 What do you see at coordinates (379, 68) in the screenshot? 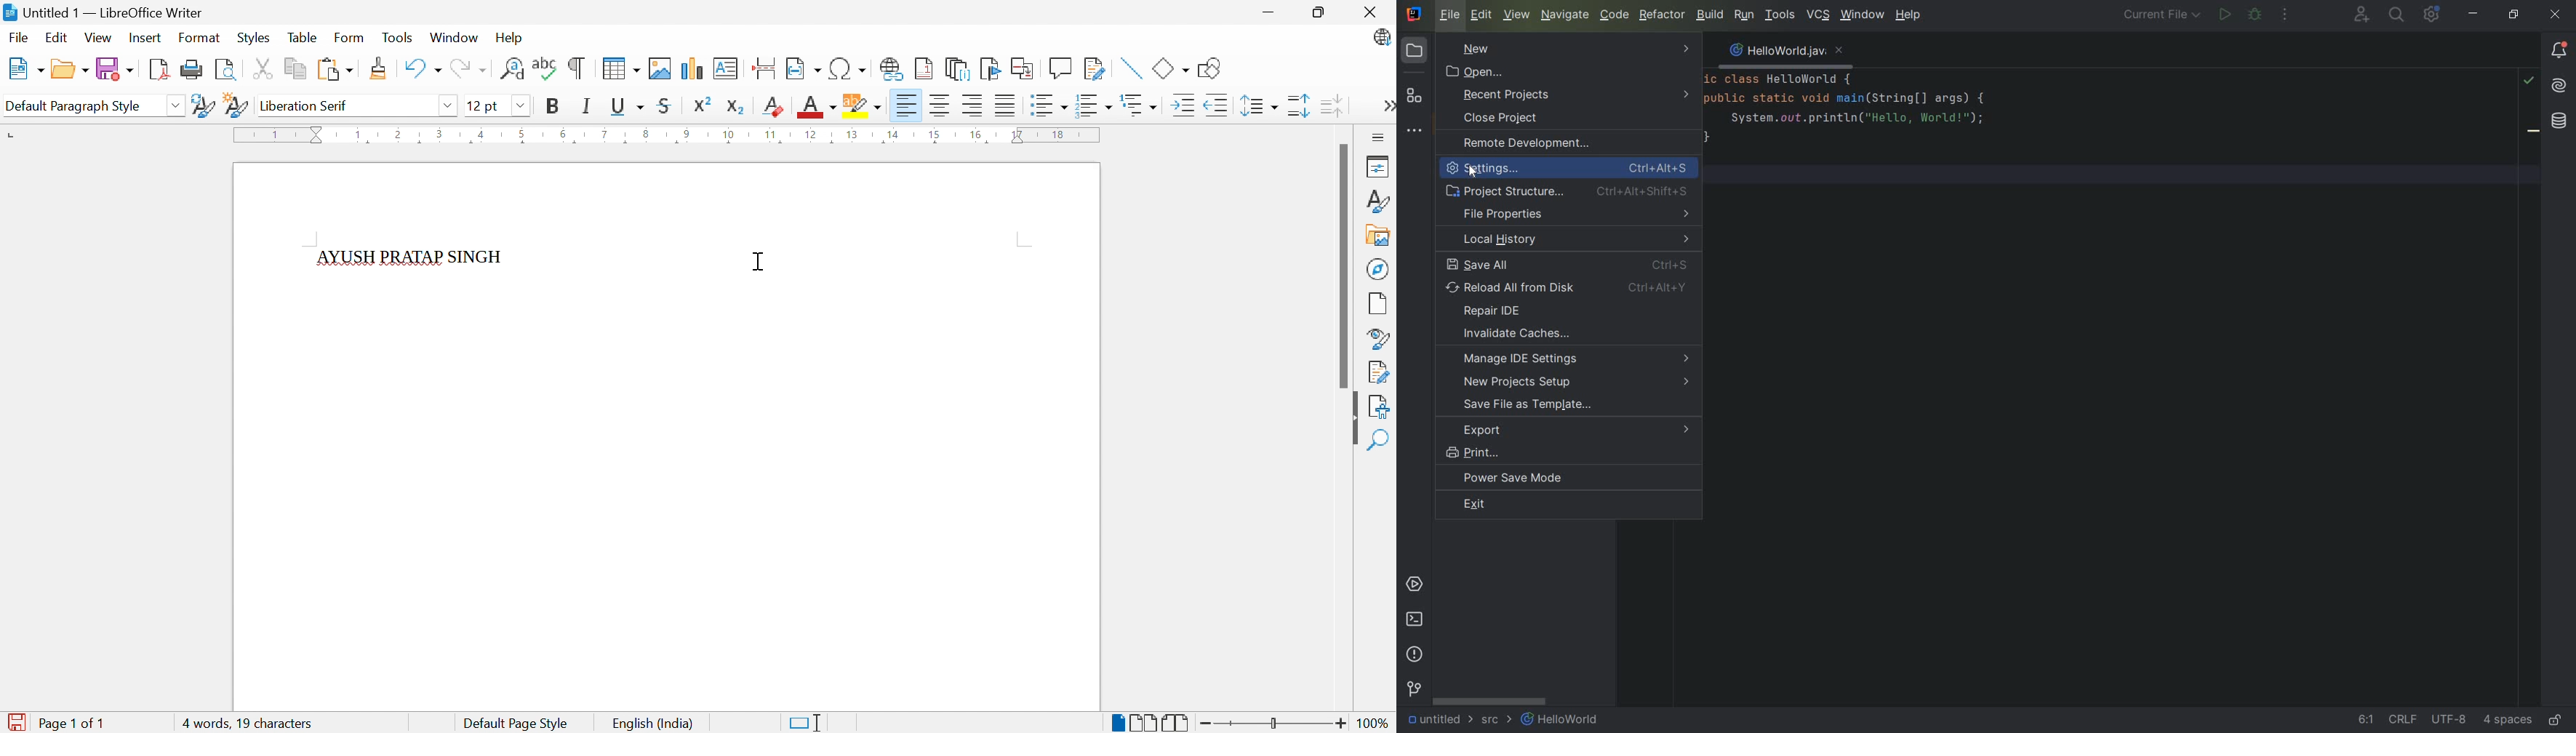
I see `Clone Formatting` at bounding box center [379, 68].